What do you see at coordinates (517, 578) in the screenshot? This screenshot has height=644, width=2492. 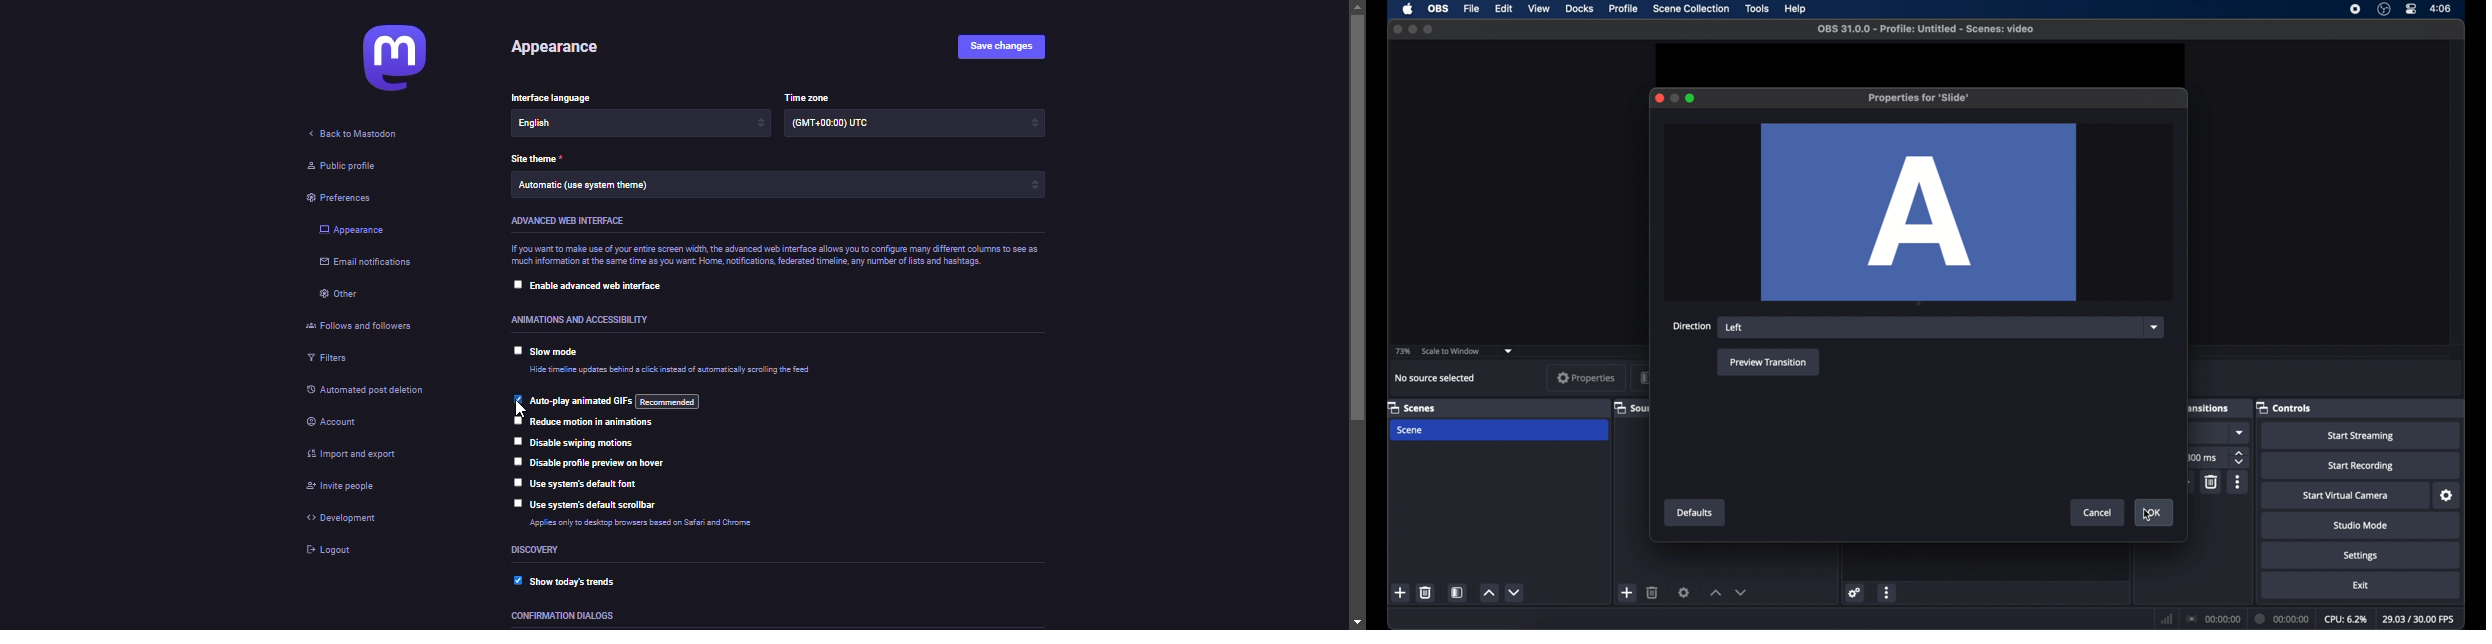 I see `enabled` at bounding box center [517, 578].